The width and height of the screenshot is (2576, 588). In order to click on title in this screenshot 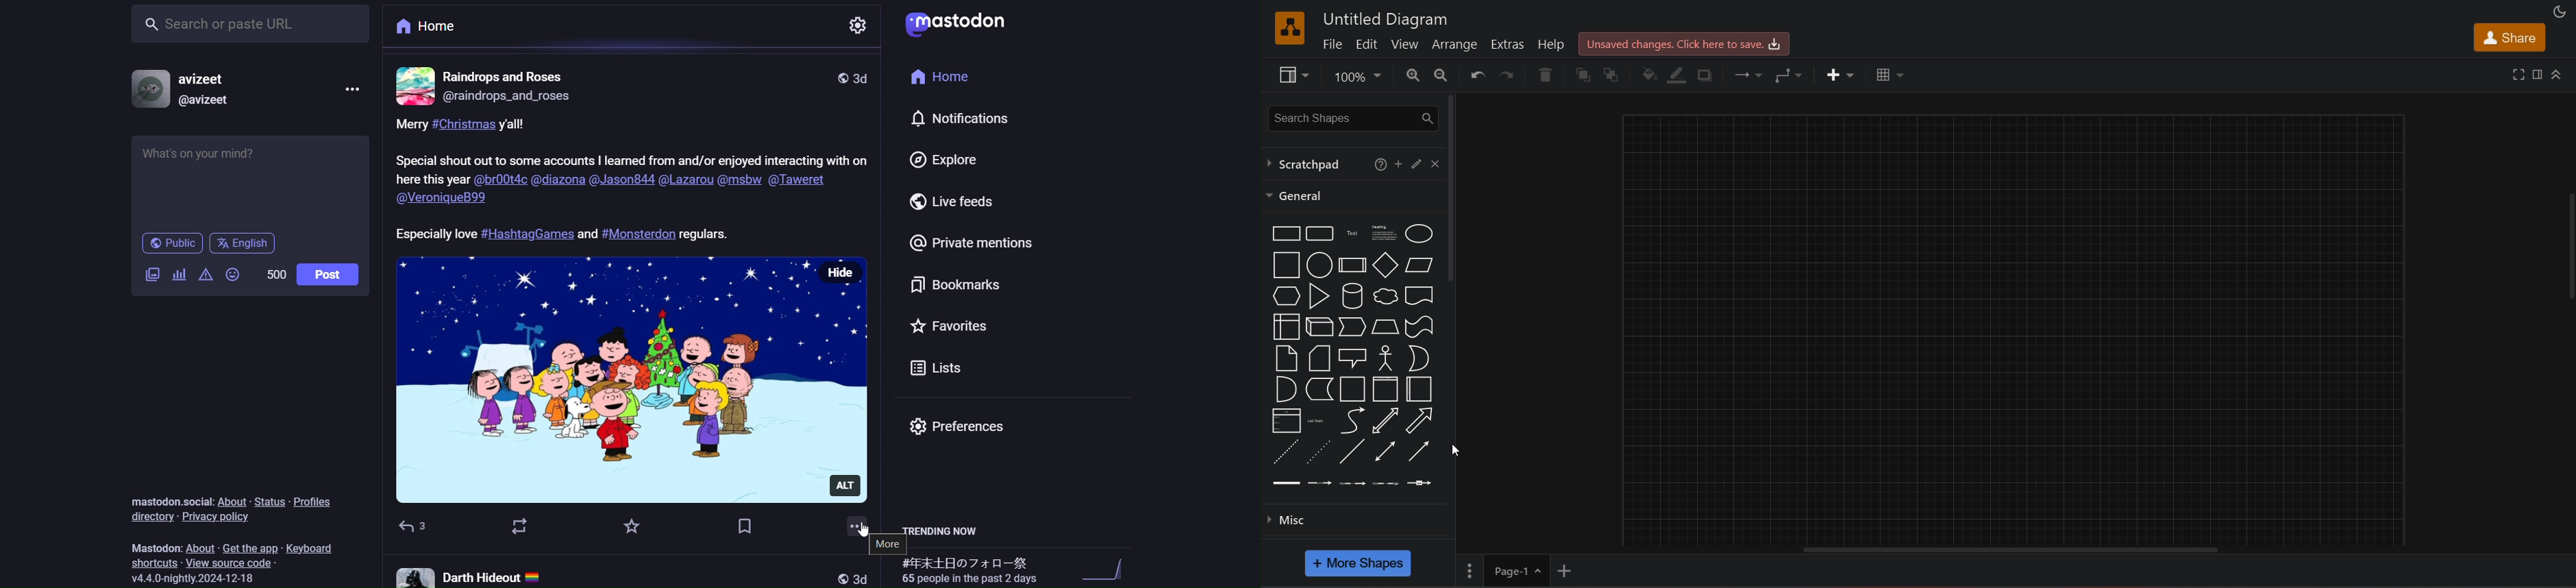, I will do `click(1385, 18)`.